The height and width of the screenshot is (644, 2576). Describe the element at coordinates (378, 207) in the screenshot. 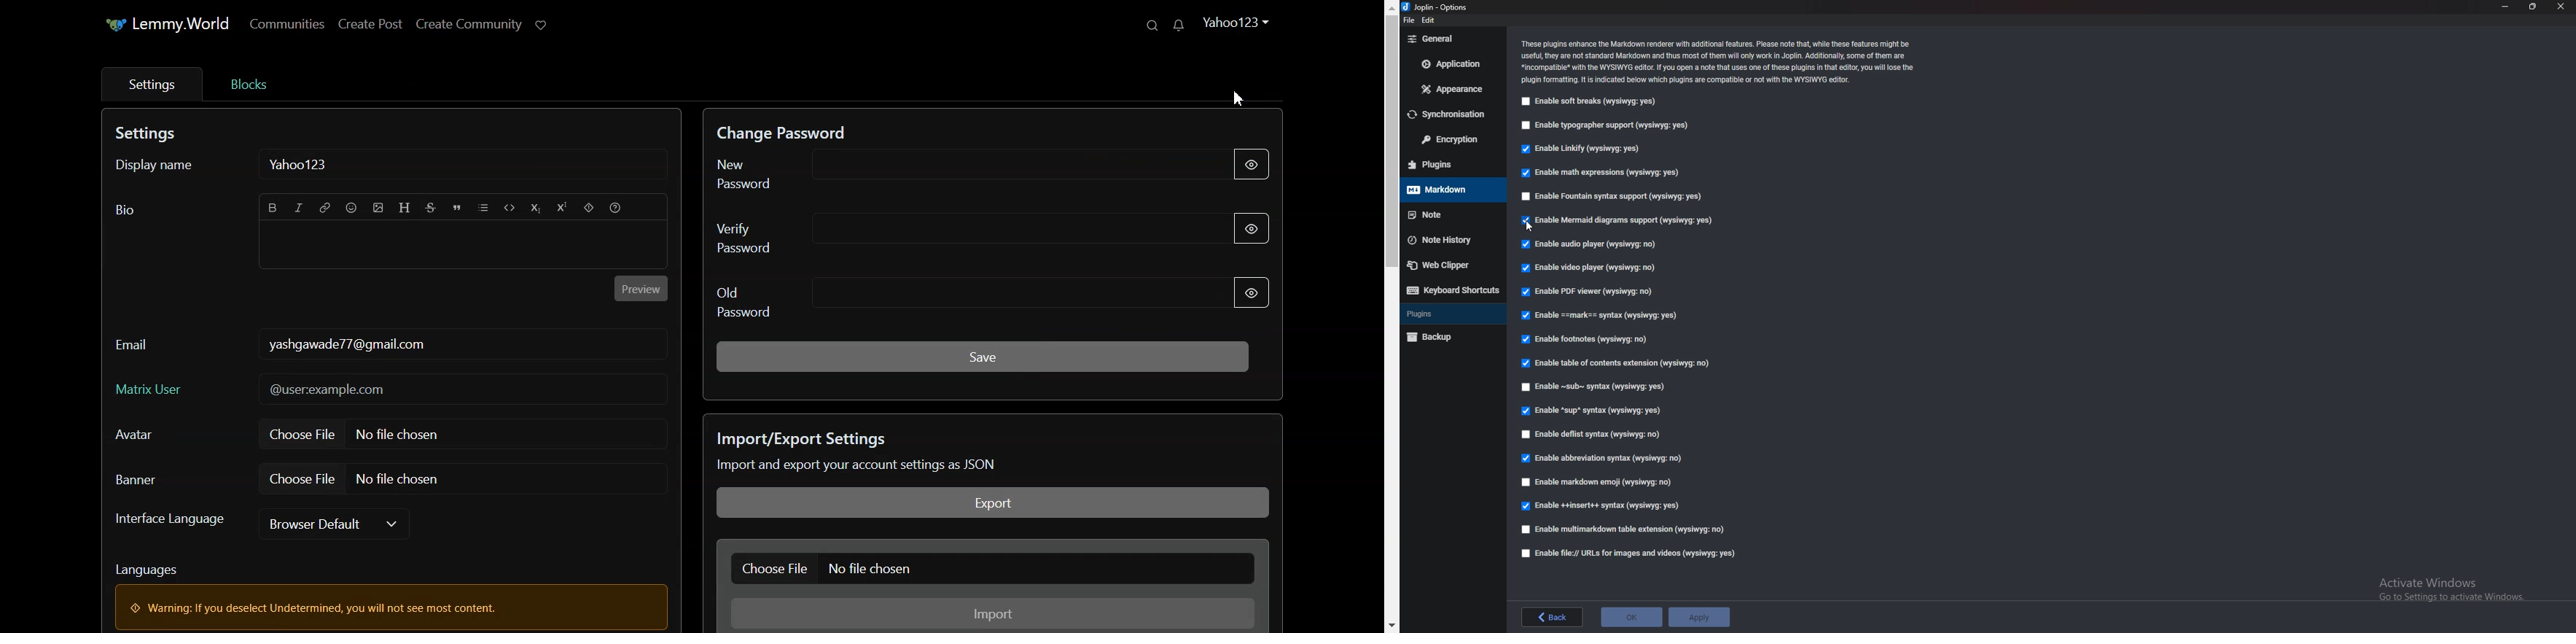

I see `Import Image` at that location.